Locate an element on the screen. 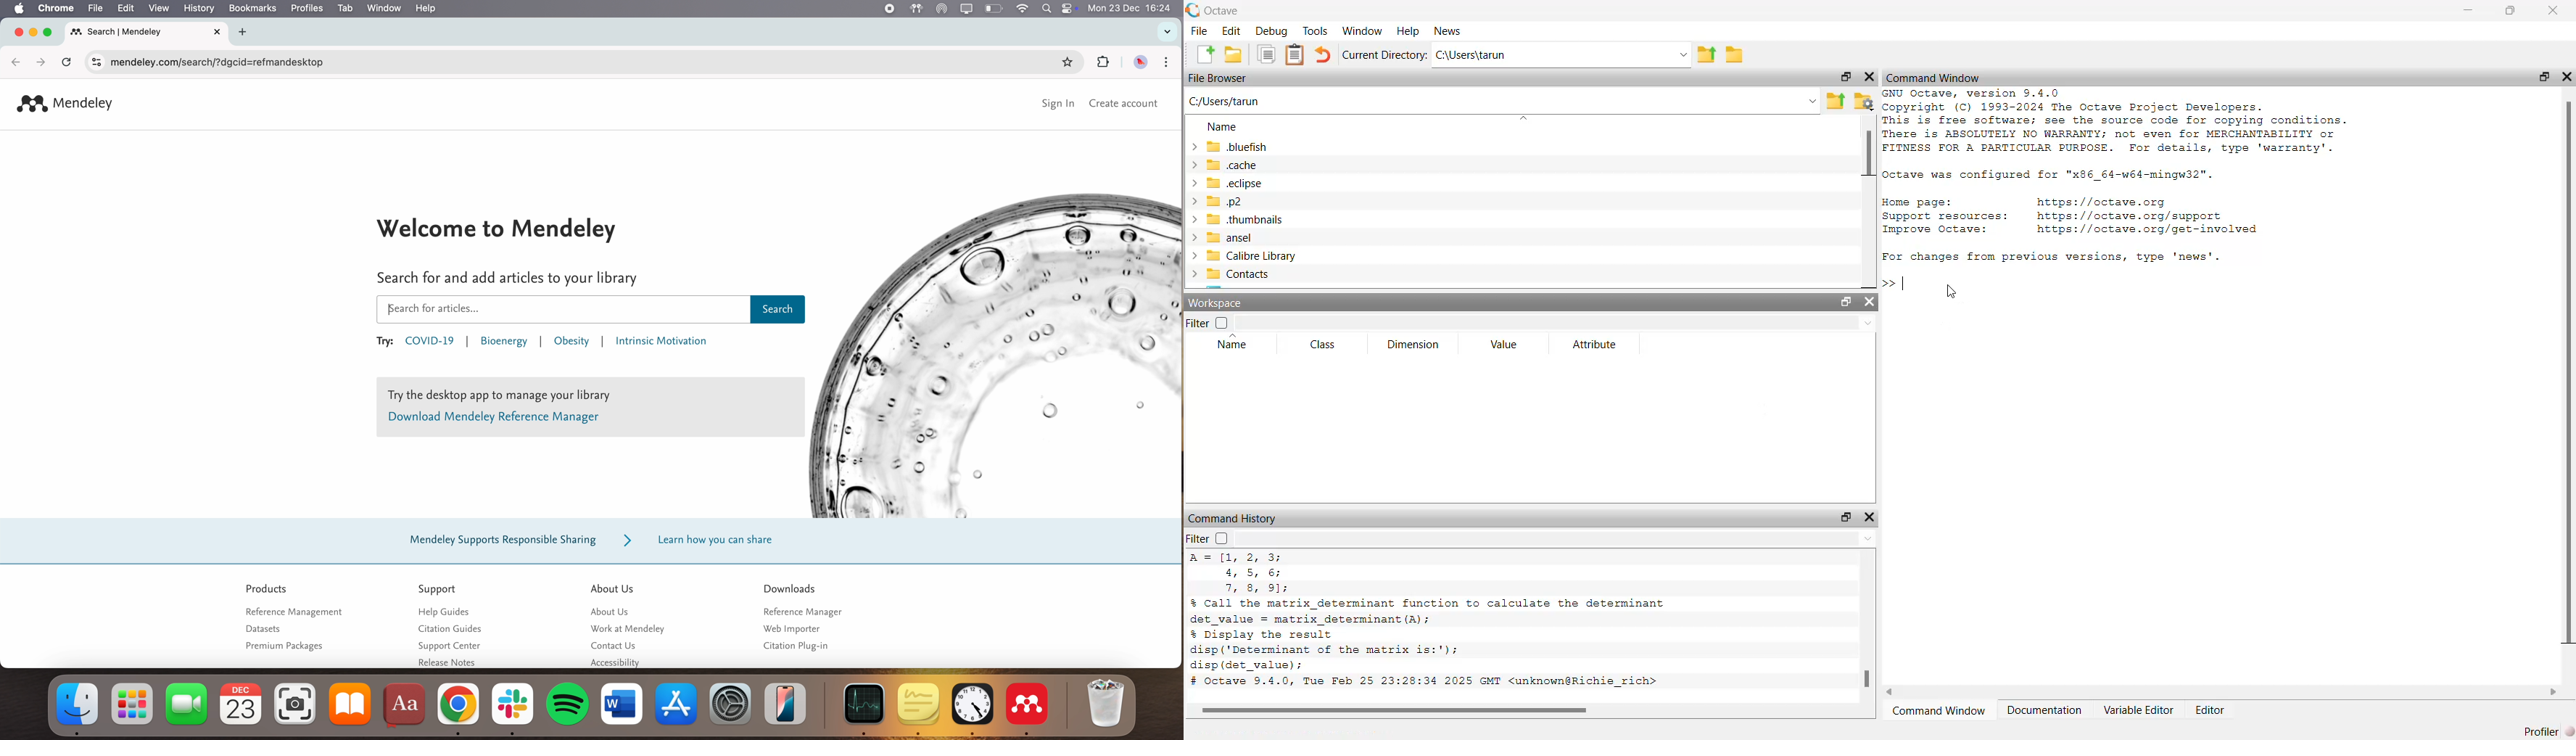 The width and height of the screenshot is (2576, 756). thumbnails is located at coordinates (1239, 219).